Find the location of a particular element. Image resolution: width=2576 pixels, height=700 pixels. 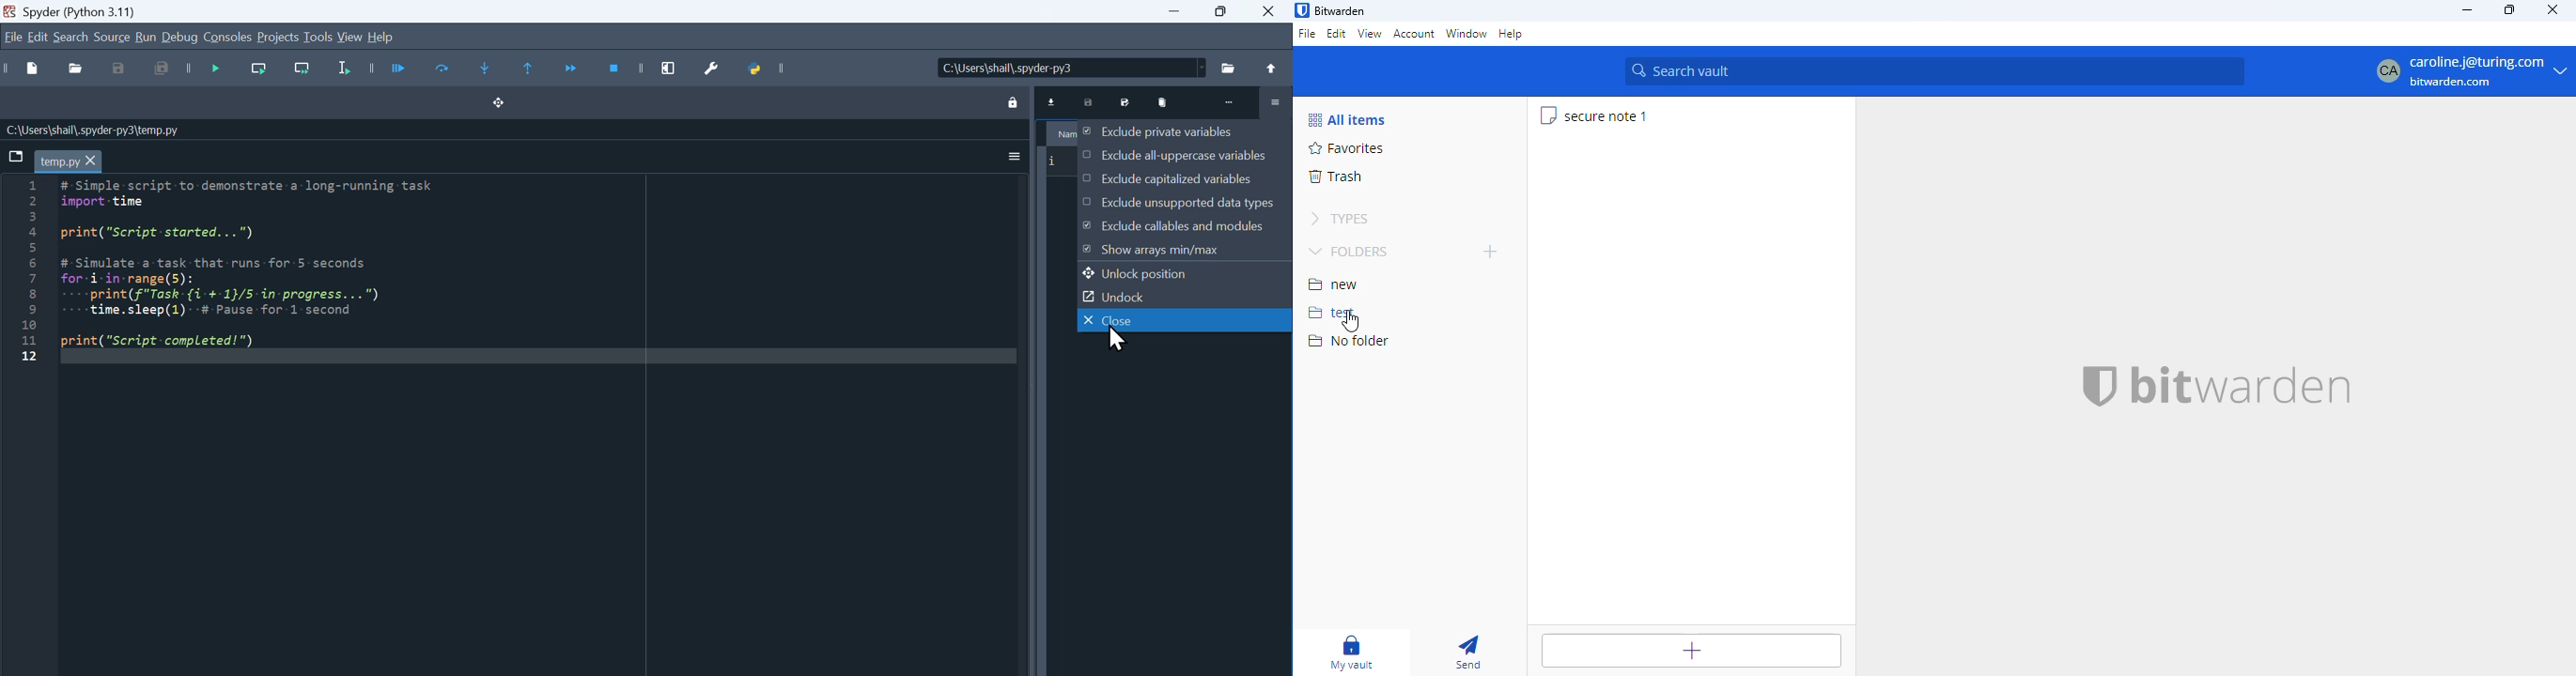

my vault is located at coordinates (1352, 653).